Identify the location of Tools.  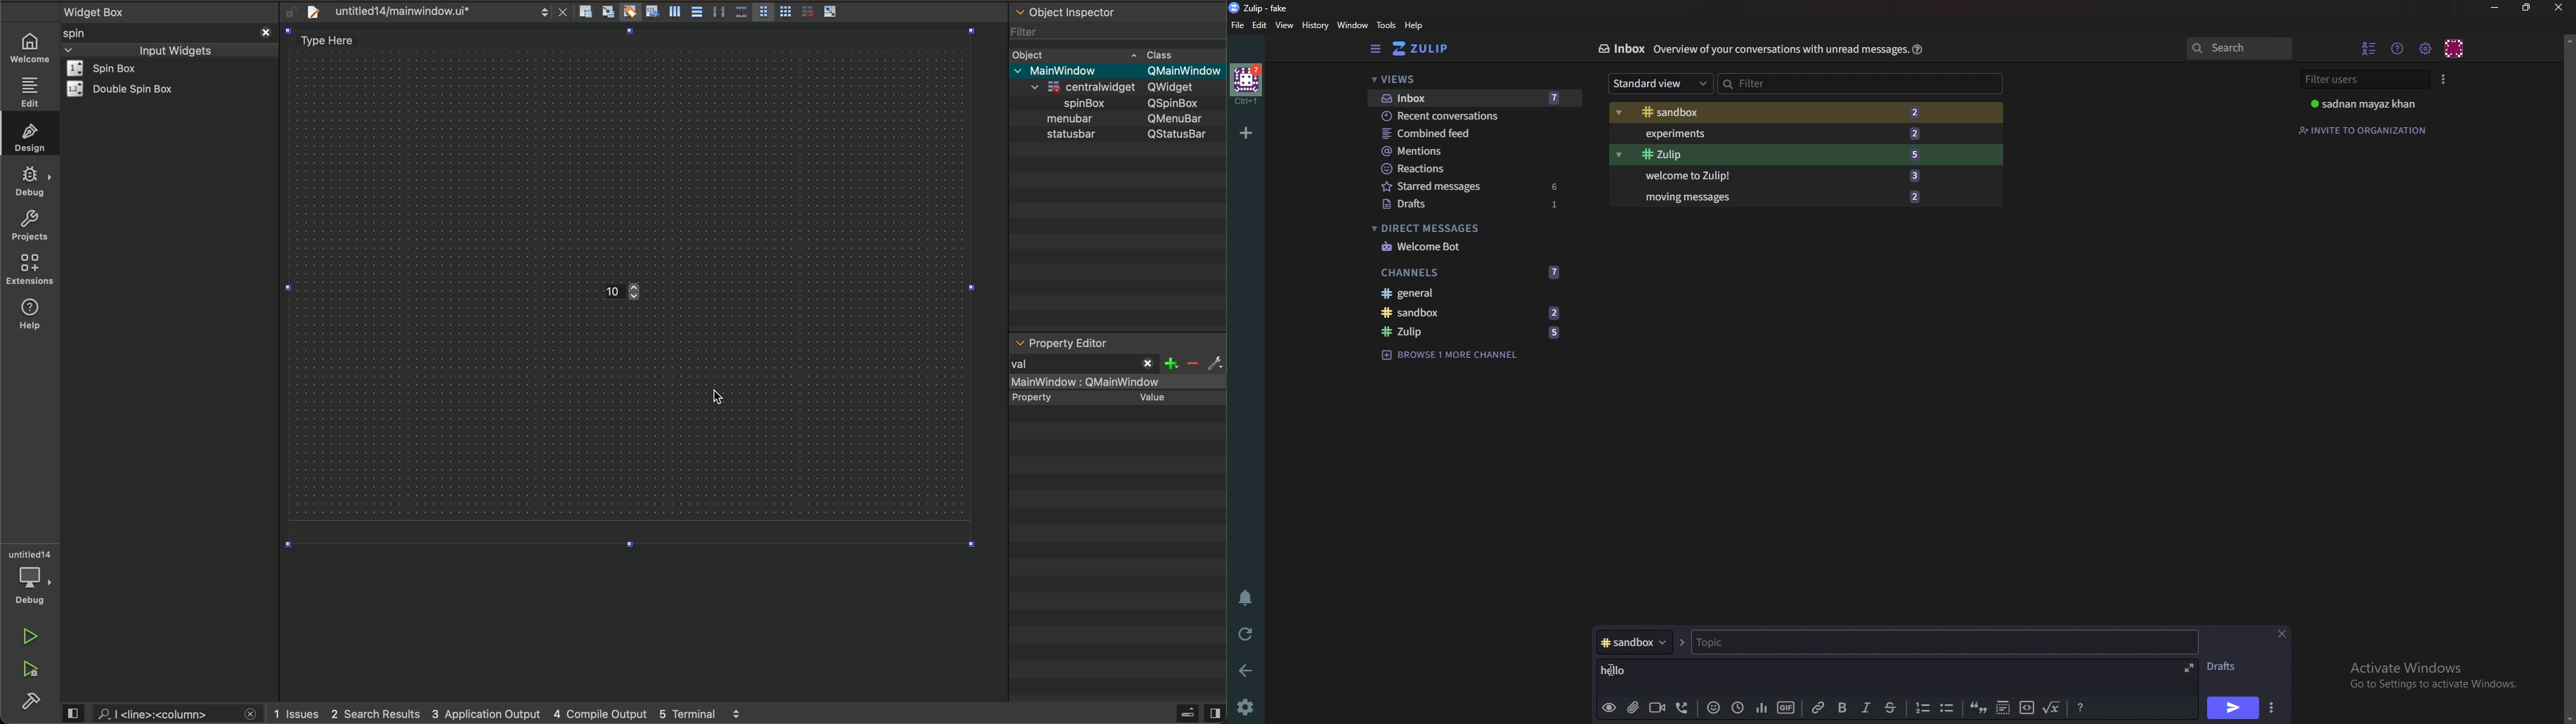
(1387, 26).